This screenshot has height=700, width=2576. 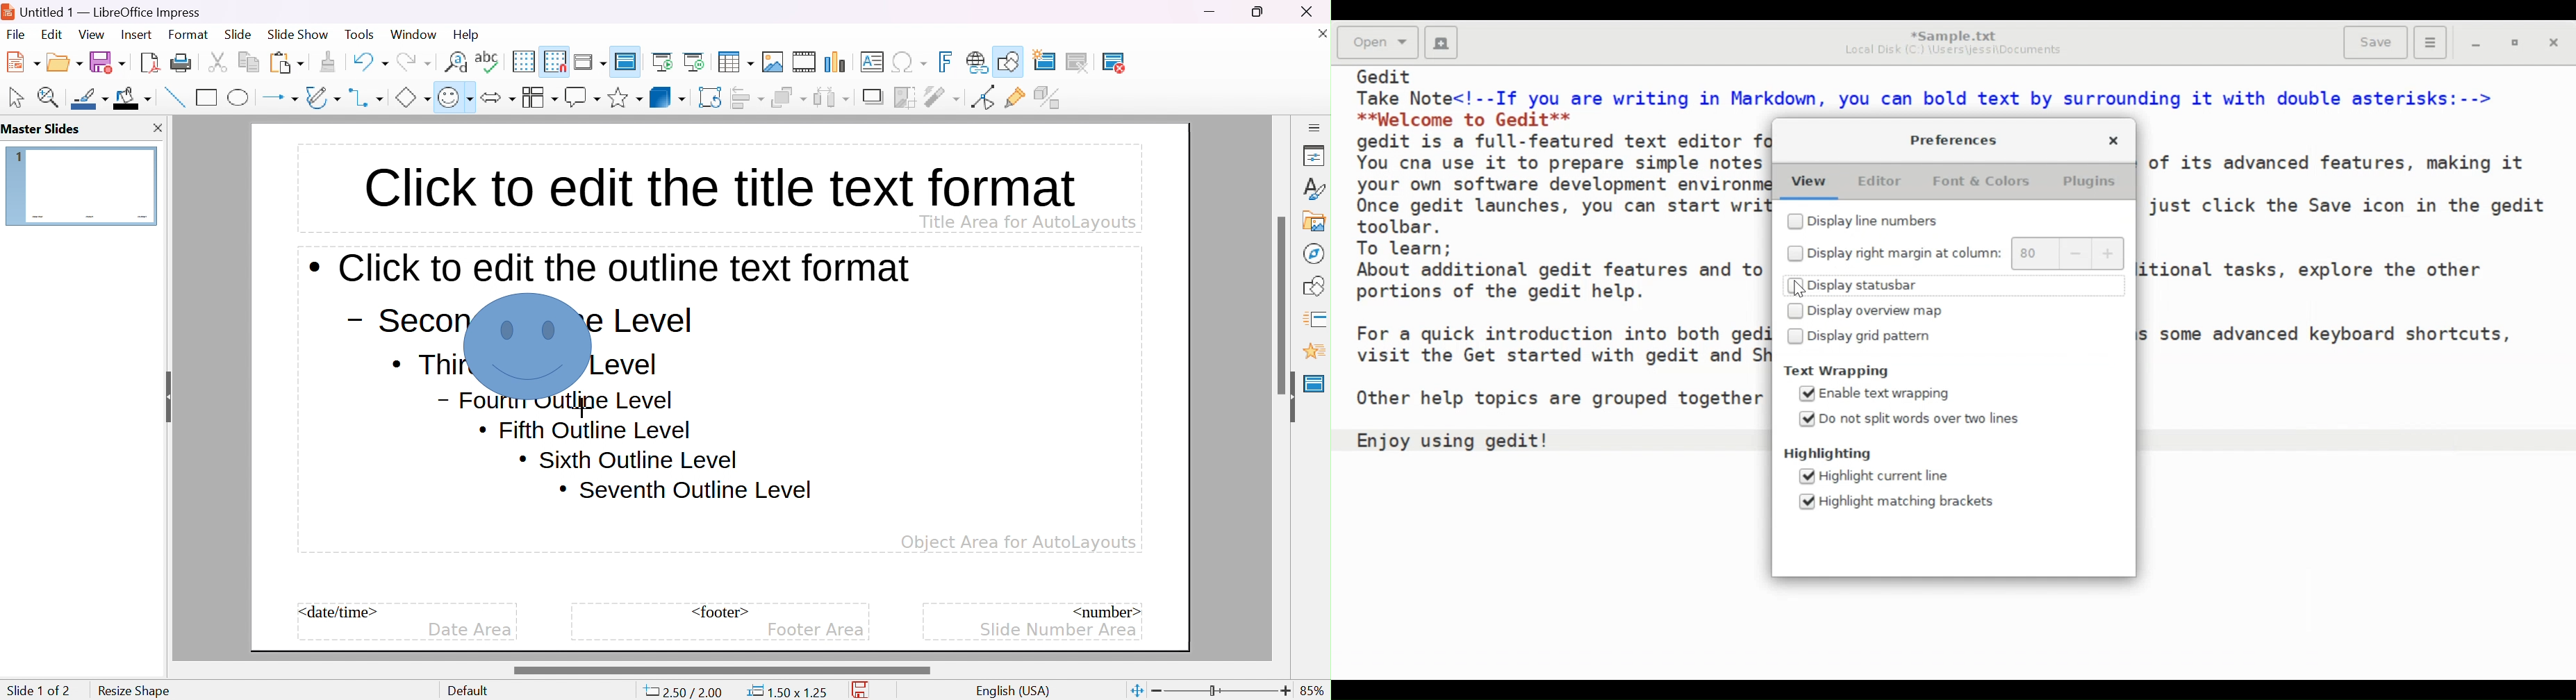 I want to click on align objects, so click(x=749, y=97).